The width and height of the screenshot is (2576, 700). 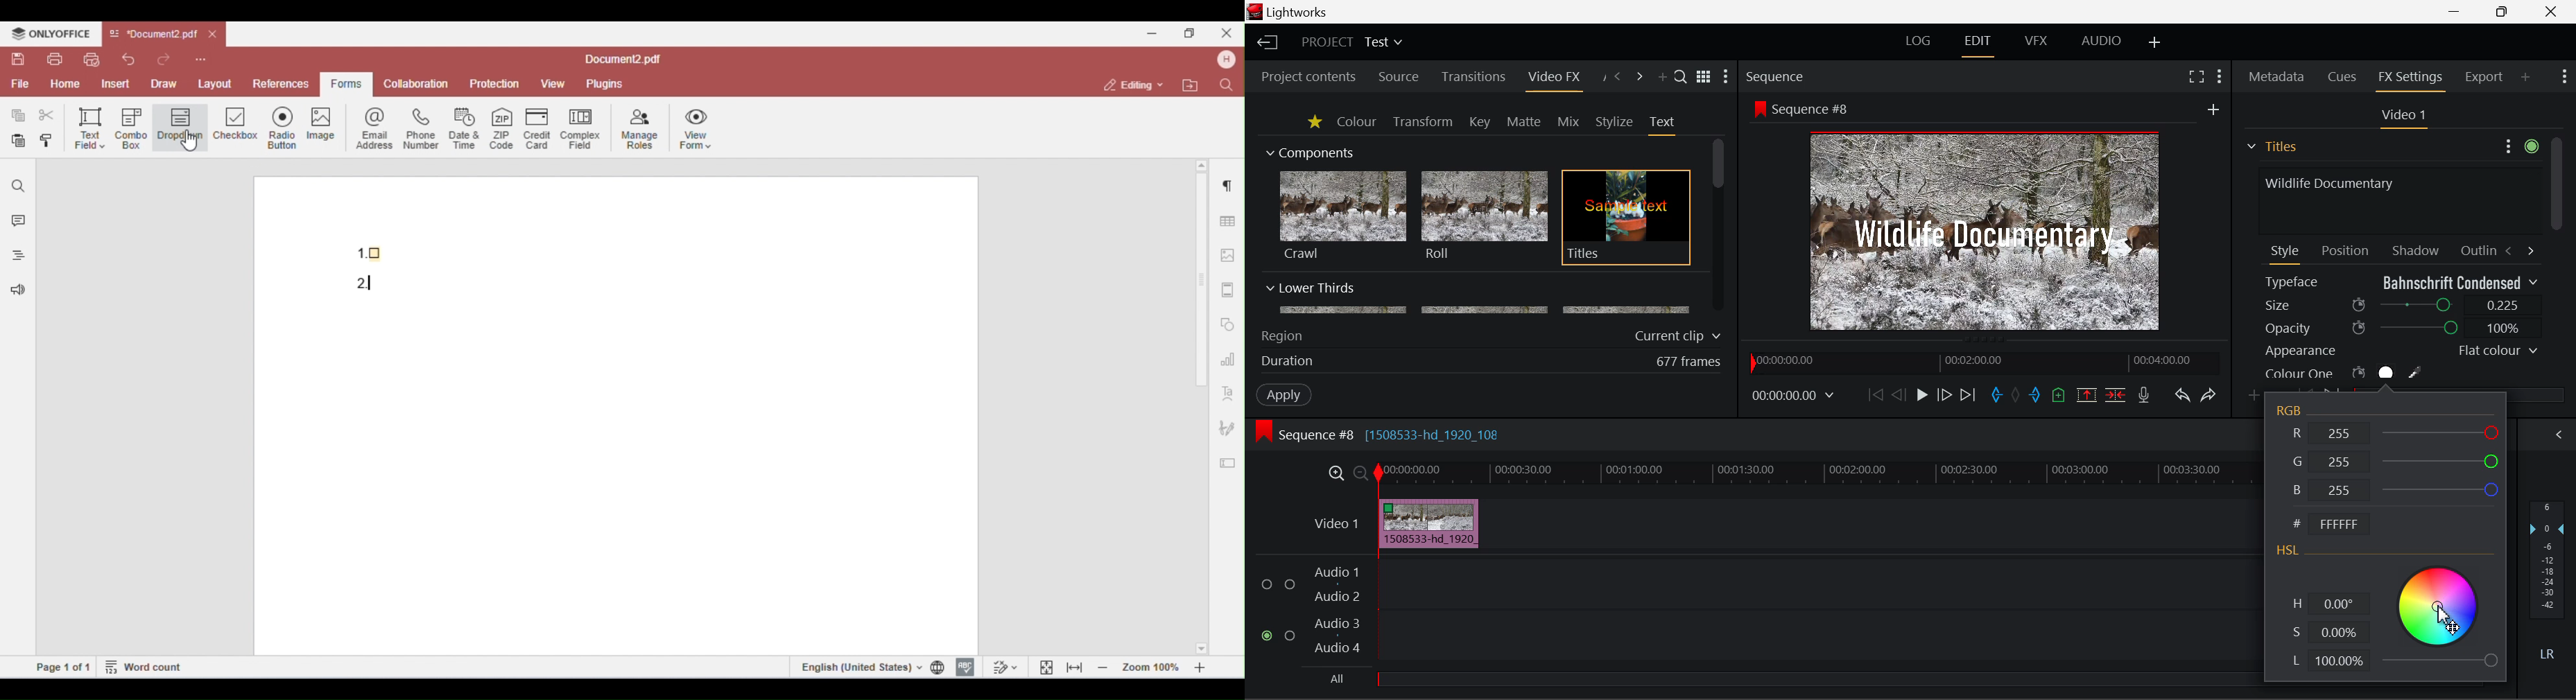 What do you see at coordinates (2347, 250) in the screenshot?
I see `Position` at bounding box center [2347, 250].